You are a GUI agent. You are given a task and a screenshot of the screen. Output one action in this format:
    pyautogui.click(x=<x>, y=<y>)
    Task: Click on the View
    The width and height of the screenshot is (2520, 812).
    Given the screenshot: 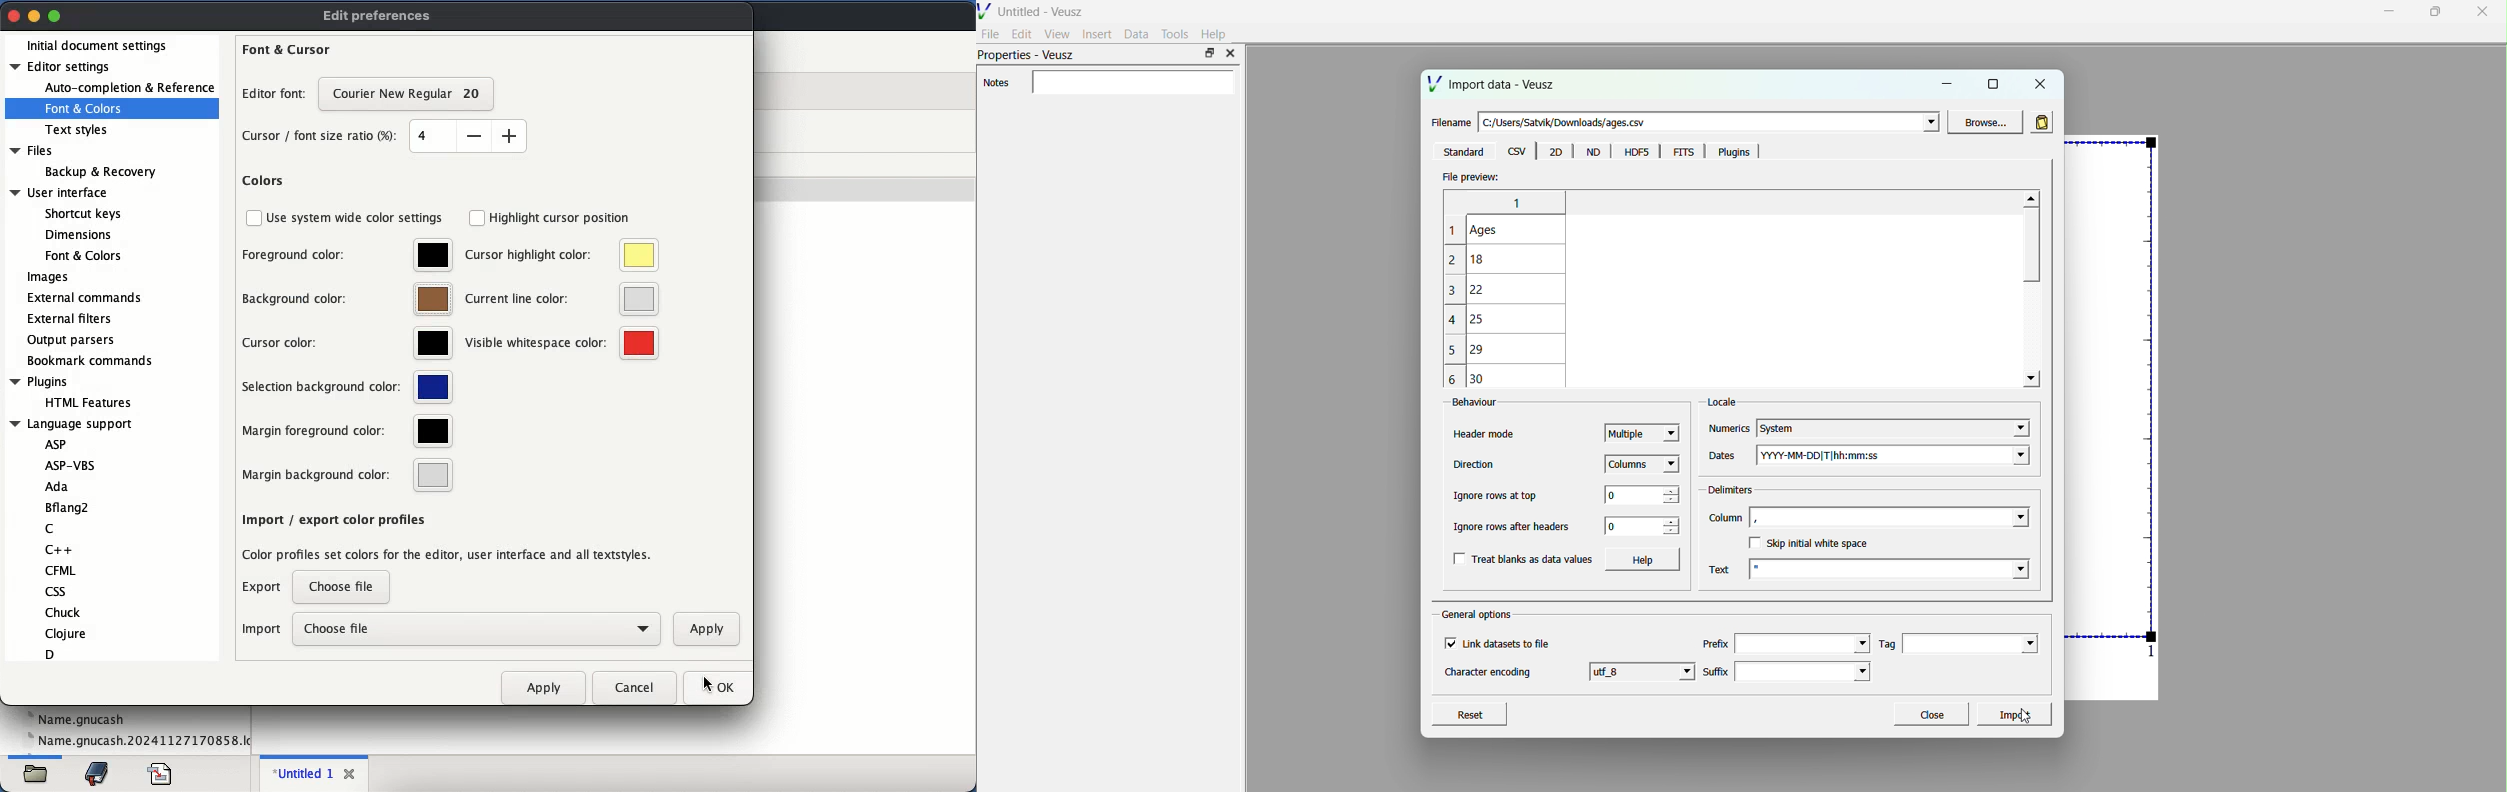 What is the action you would take?
    pyautogui.click(x=1057, y=34)
    